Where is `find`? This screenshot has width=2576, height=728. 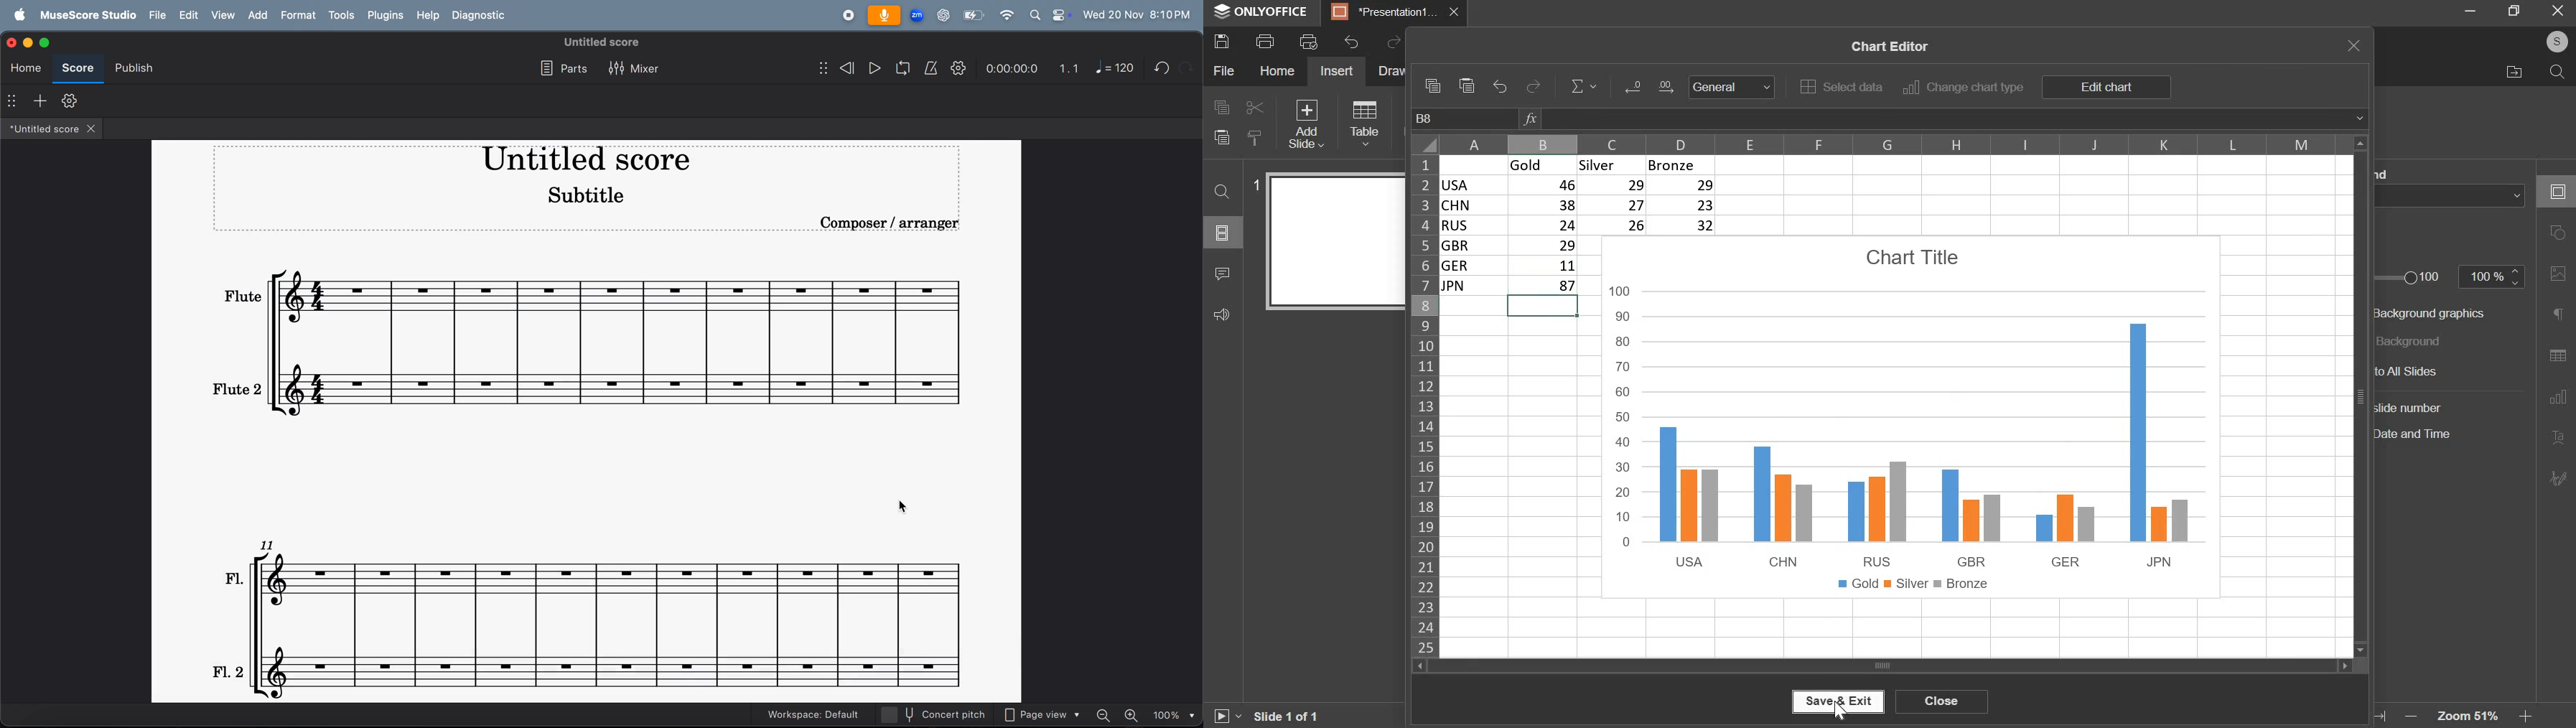
find is located at coordinates (1222, 192).